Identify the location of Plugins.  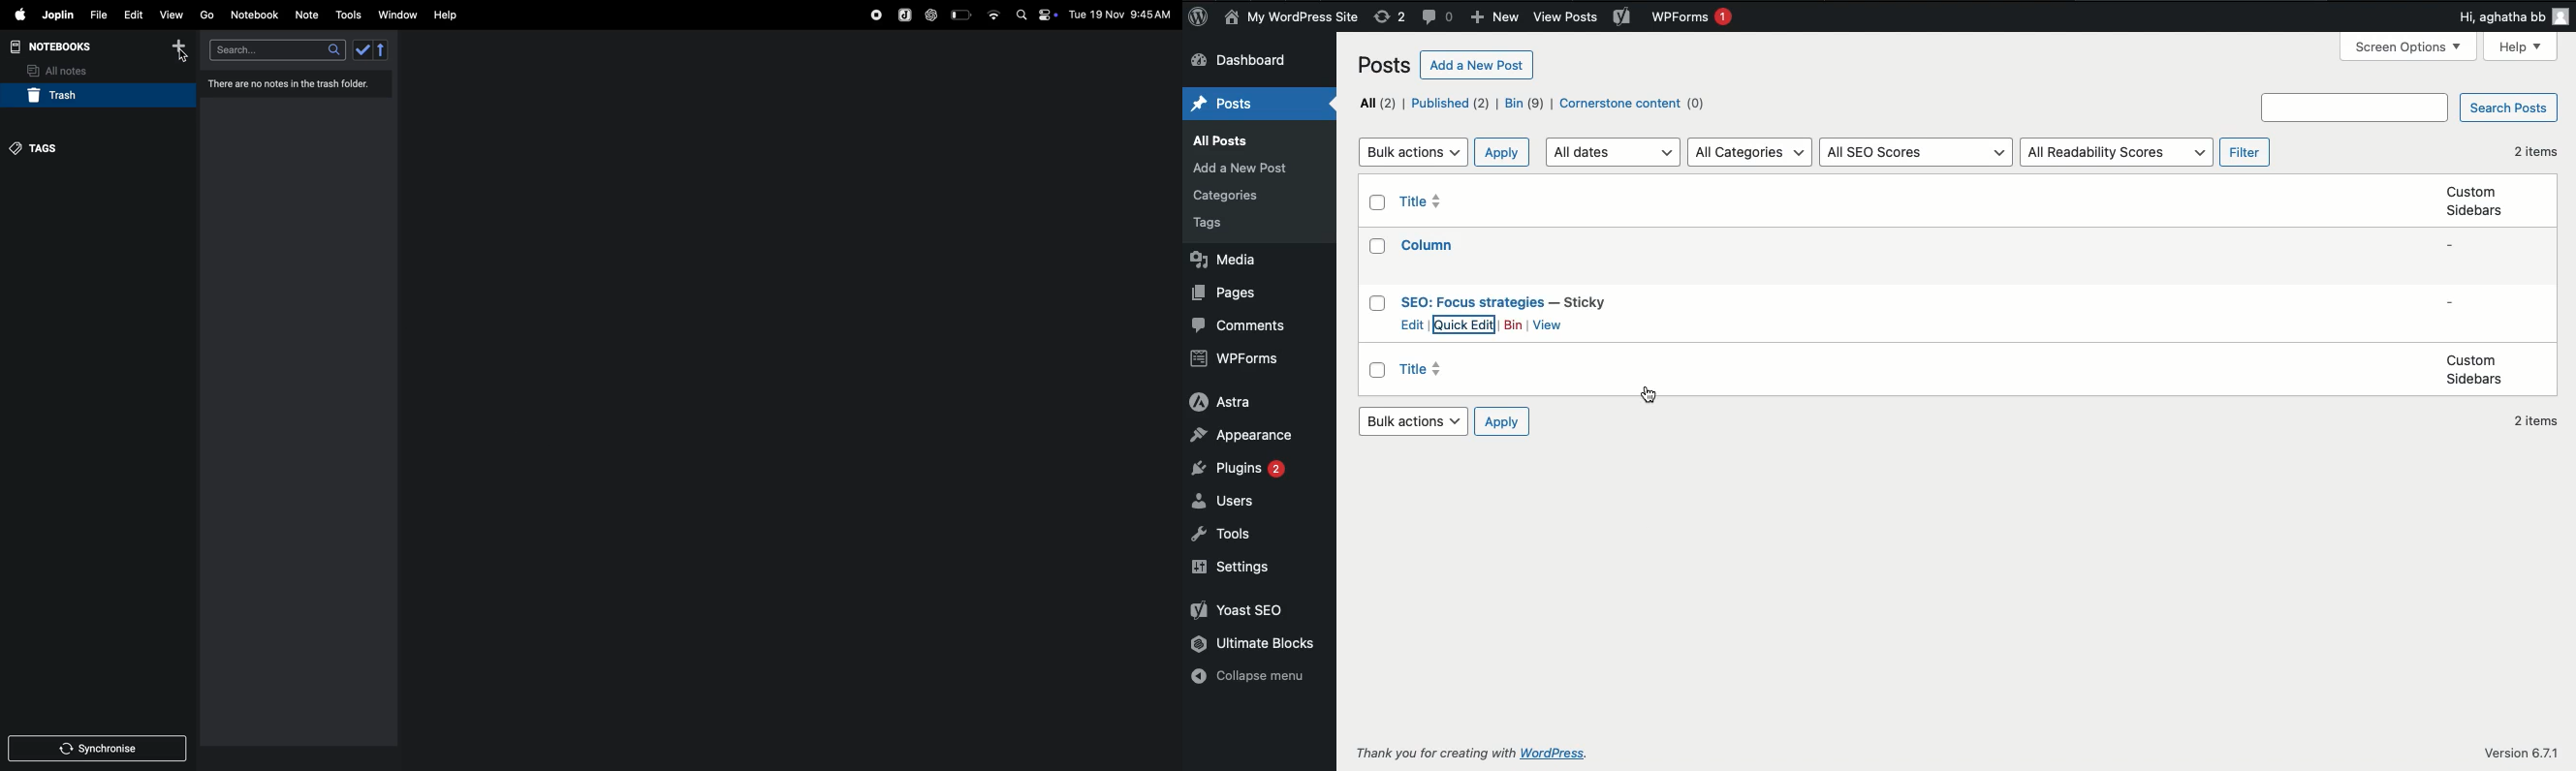
(1237, 468).